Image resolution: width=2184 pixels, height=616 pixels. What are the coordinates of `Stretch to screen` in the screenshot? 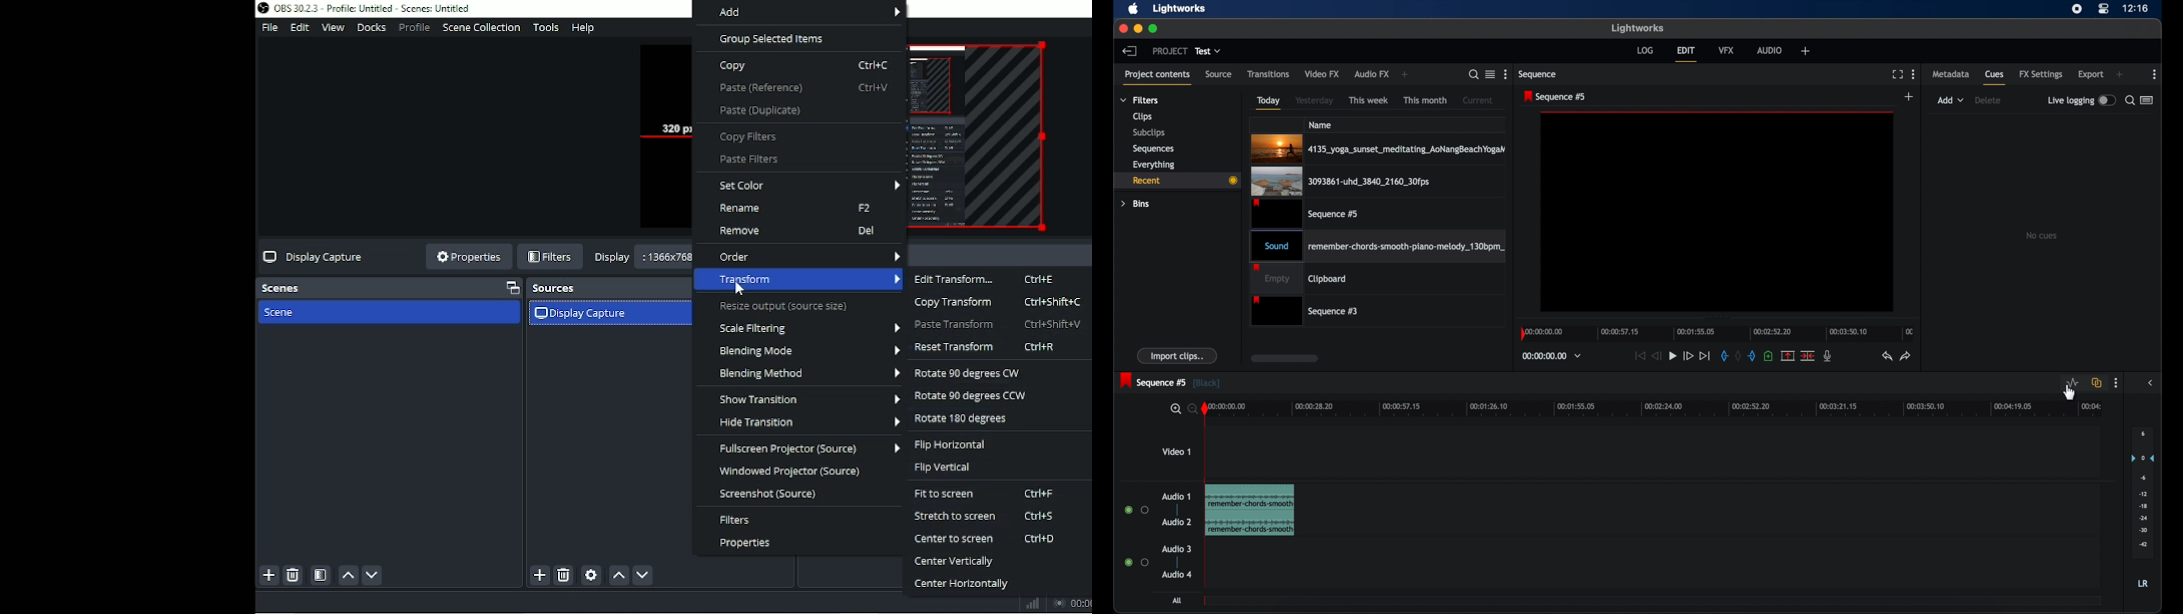 It's located at (988, 516).